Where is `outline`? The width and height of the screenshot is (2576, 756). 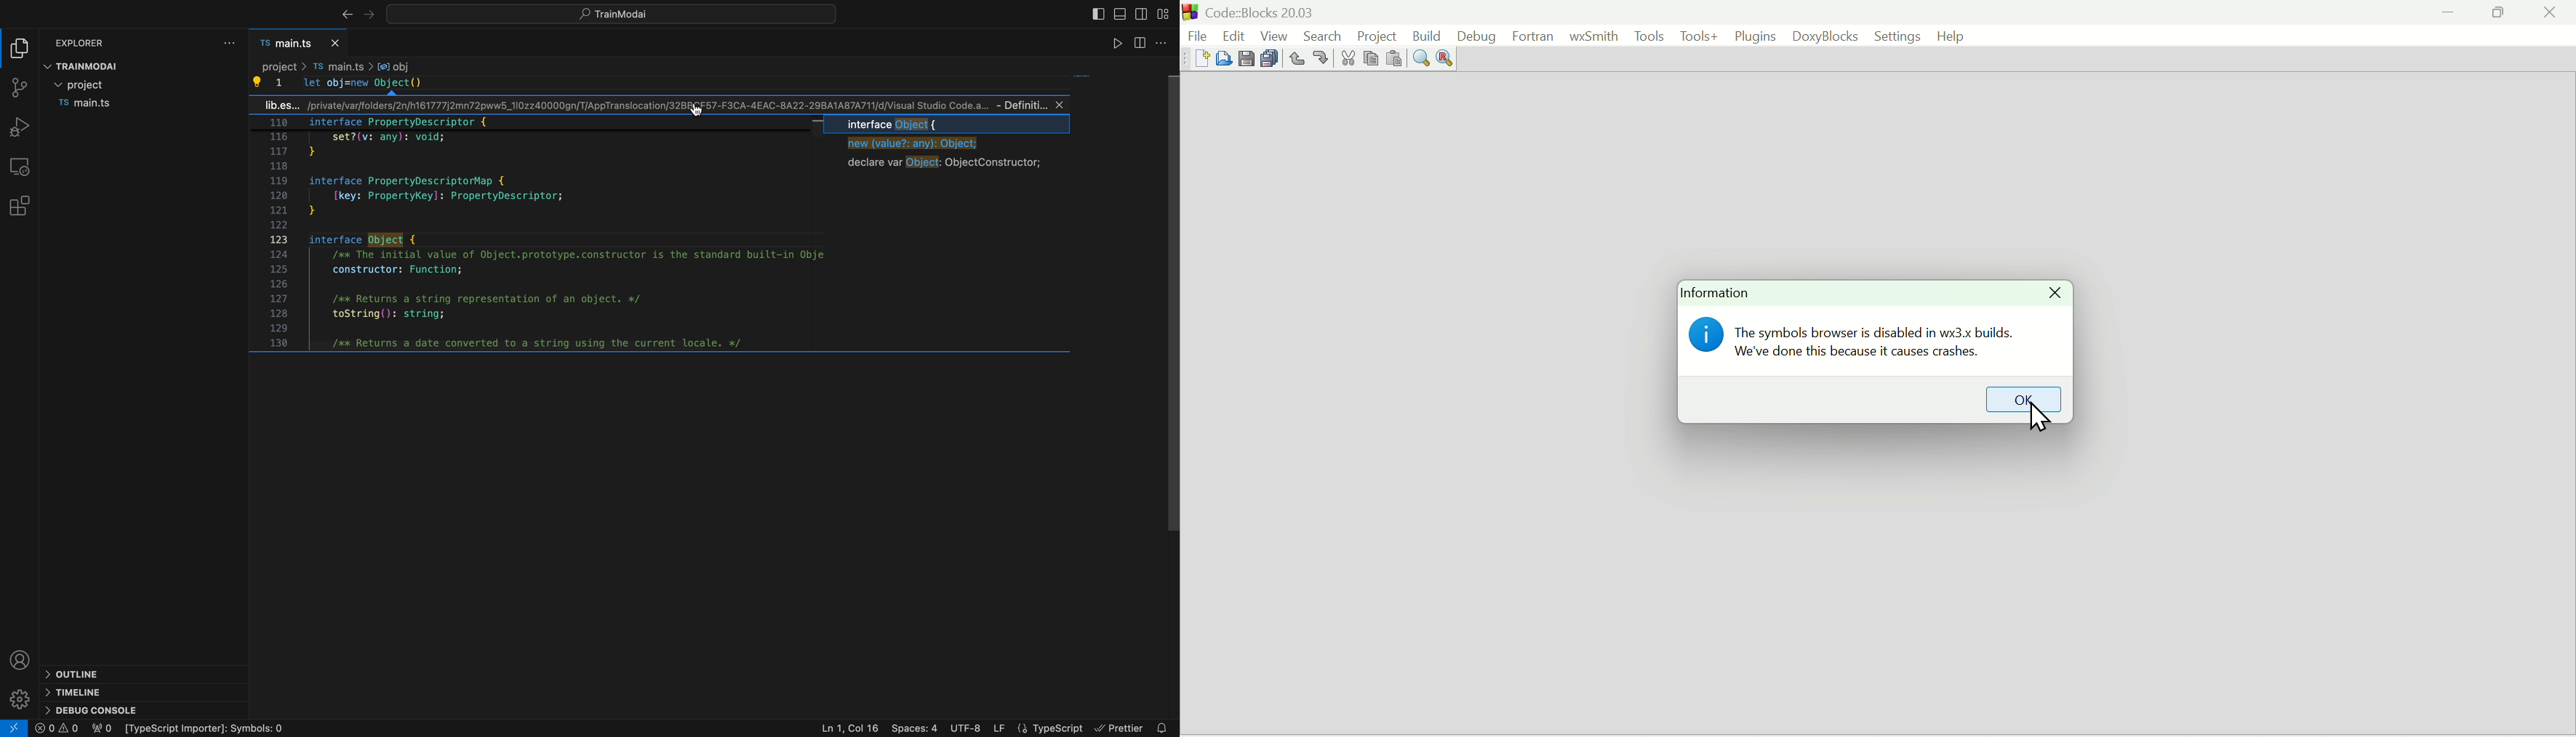 outline is located at coordinates (76, 675).